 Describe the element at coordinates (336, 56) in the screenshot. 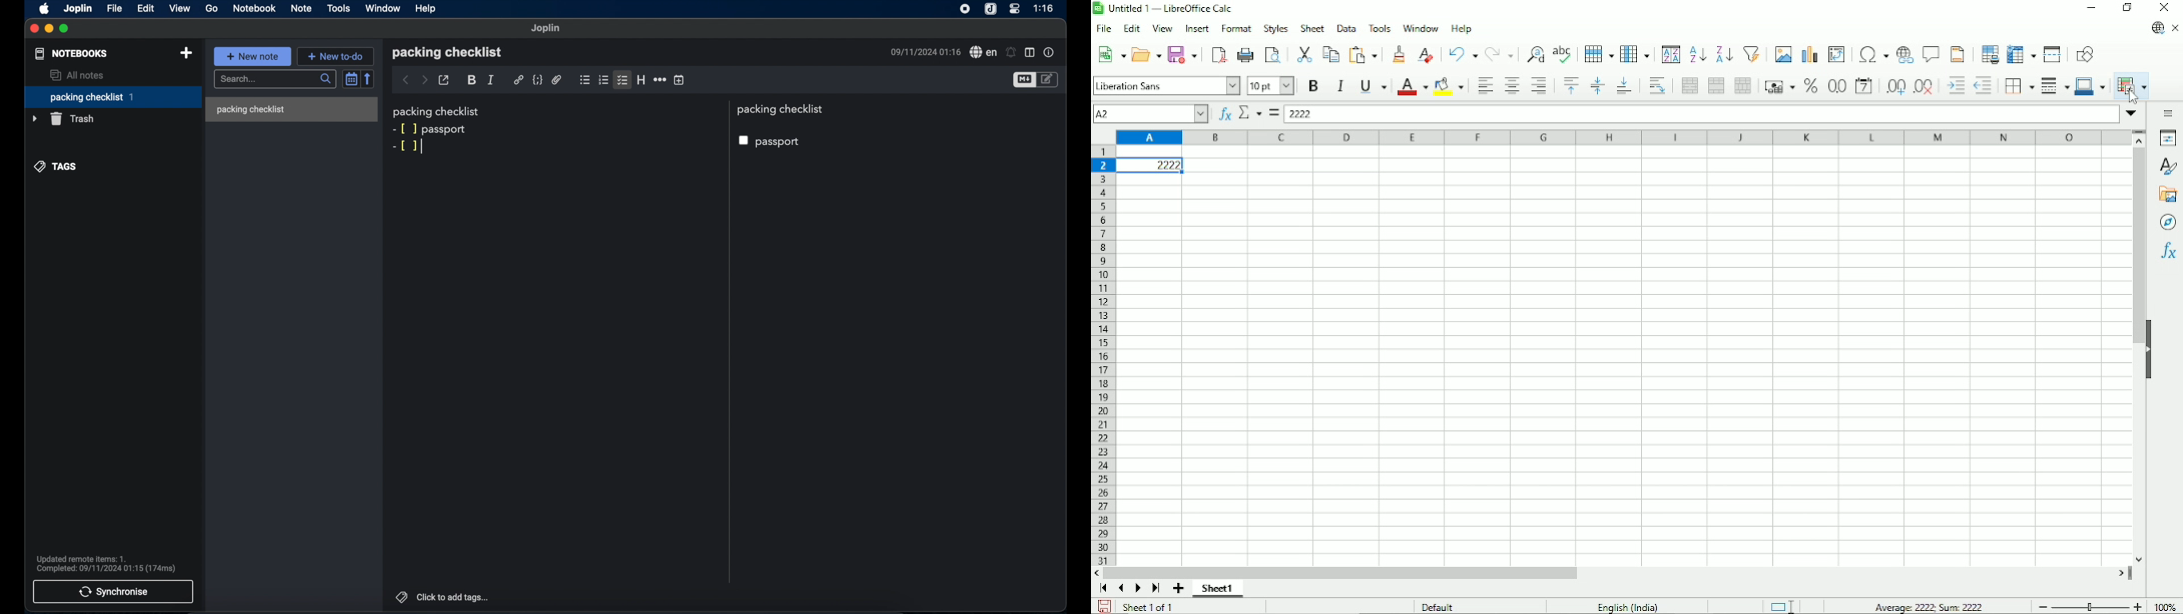

I see `new to do` at that location.